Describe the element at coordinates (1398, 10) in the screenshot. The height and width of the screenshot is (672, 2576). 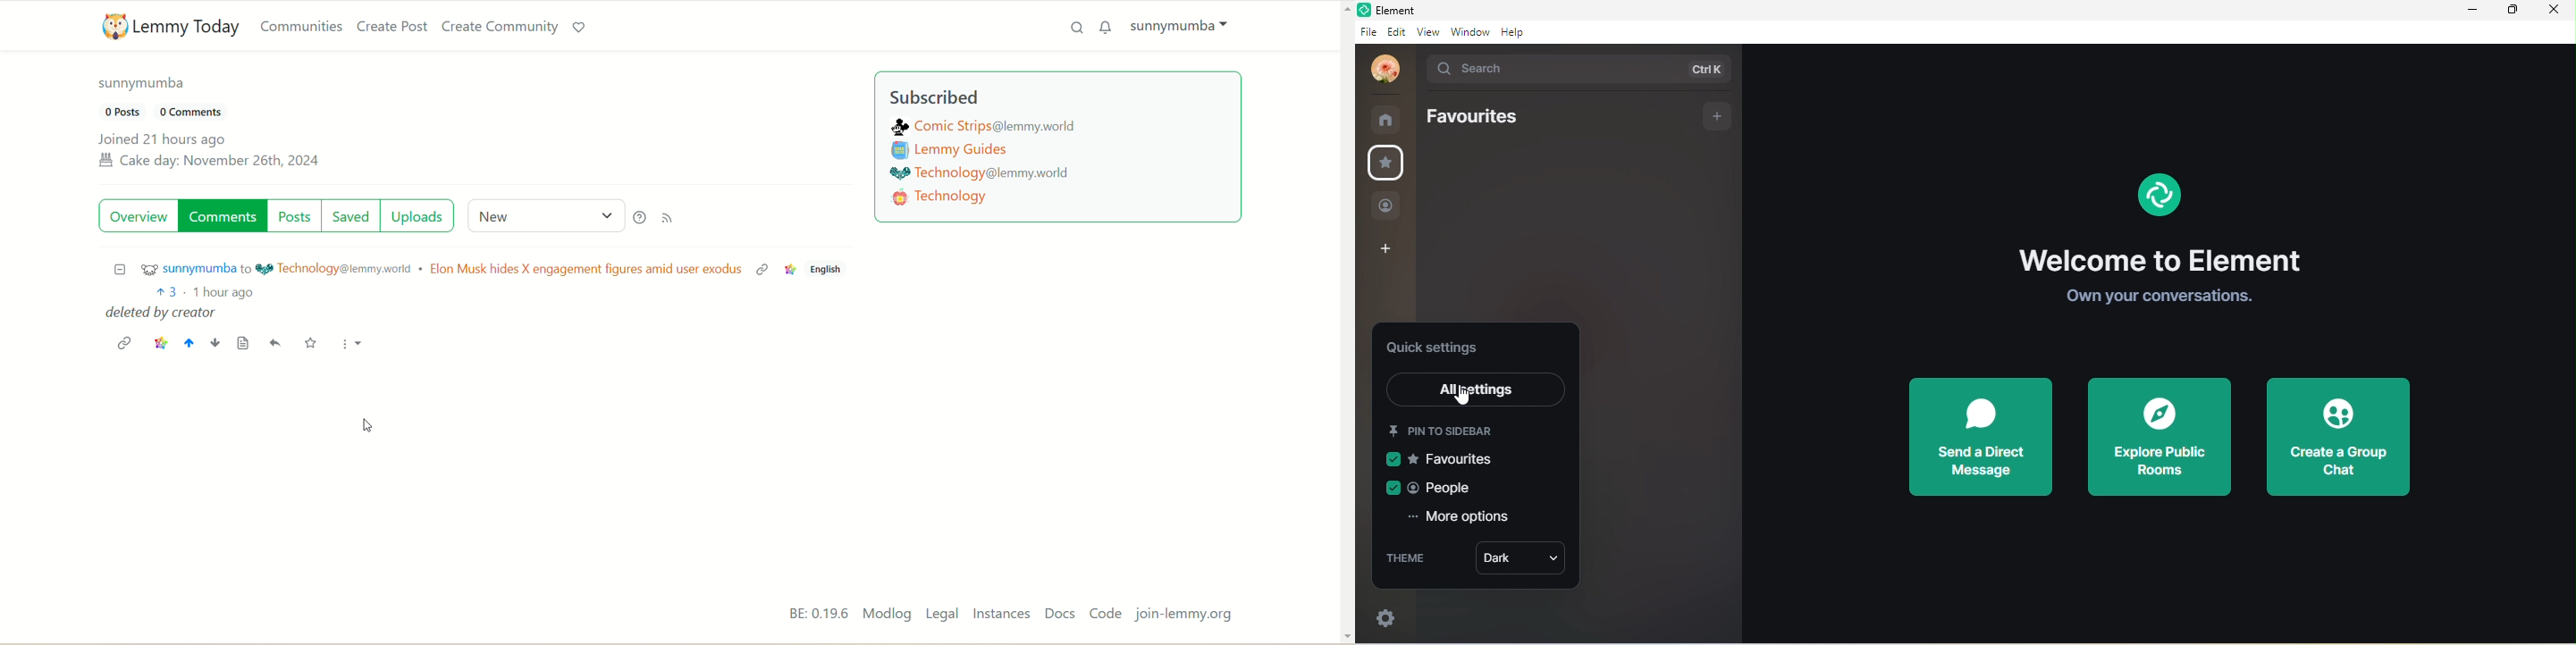
I see `title` at that location.